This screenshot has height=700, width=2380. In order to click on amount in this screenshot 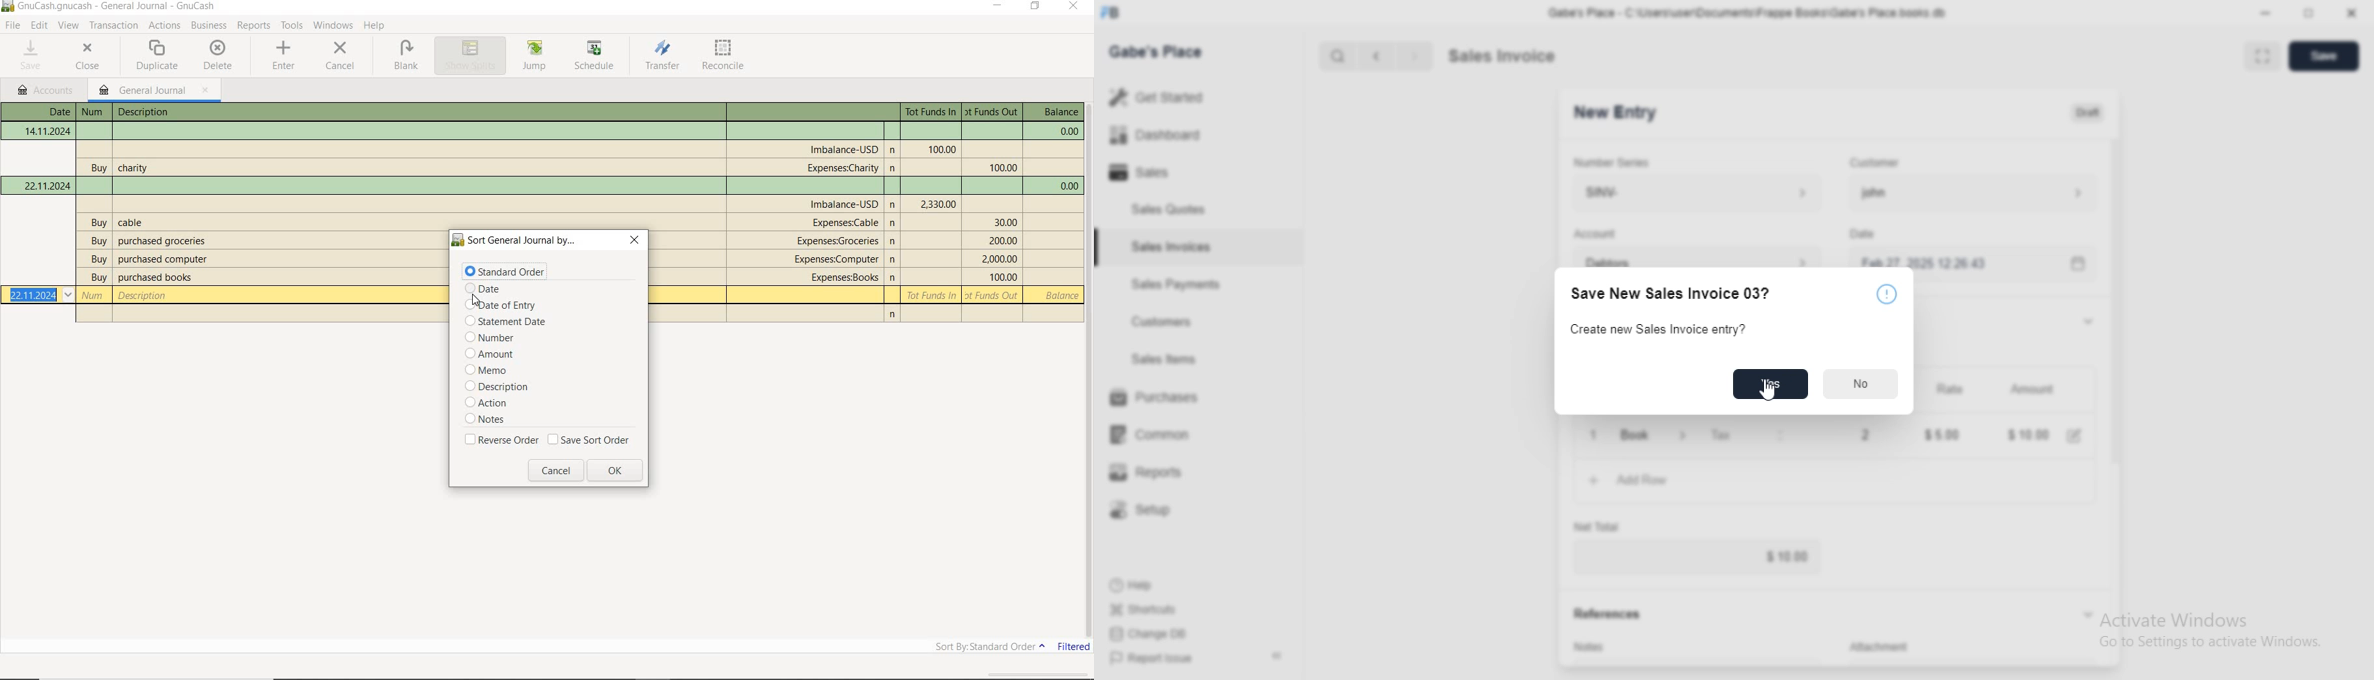, I will do `click(498, 356)`.